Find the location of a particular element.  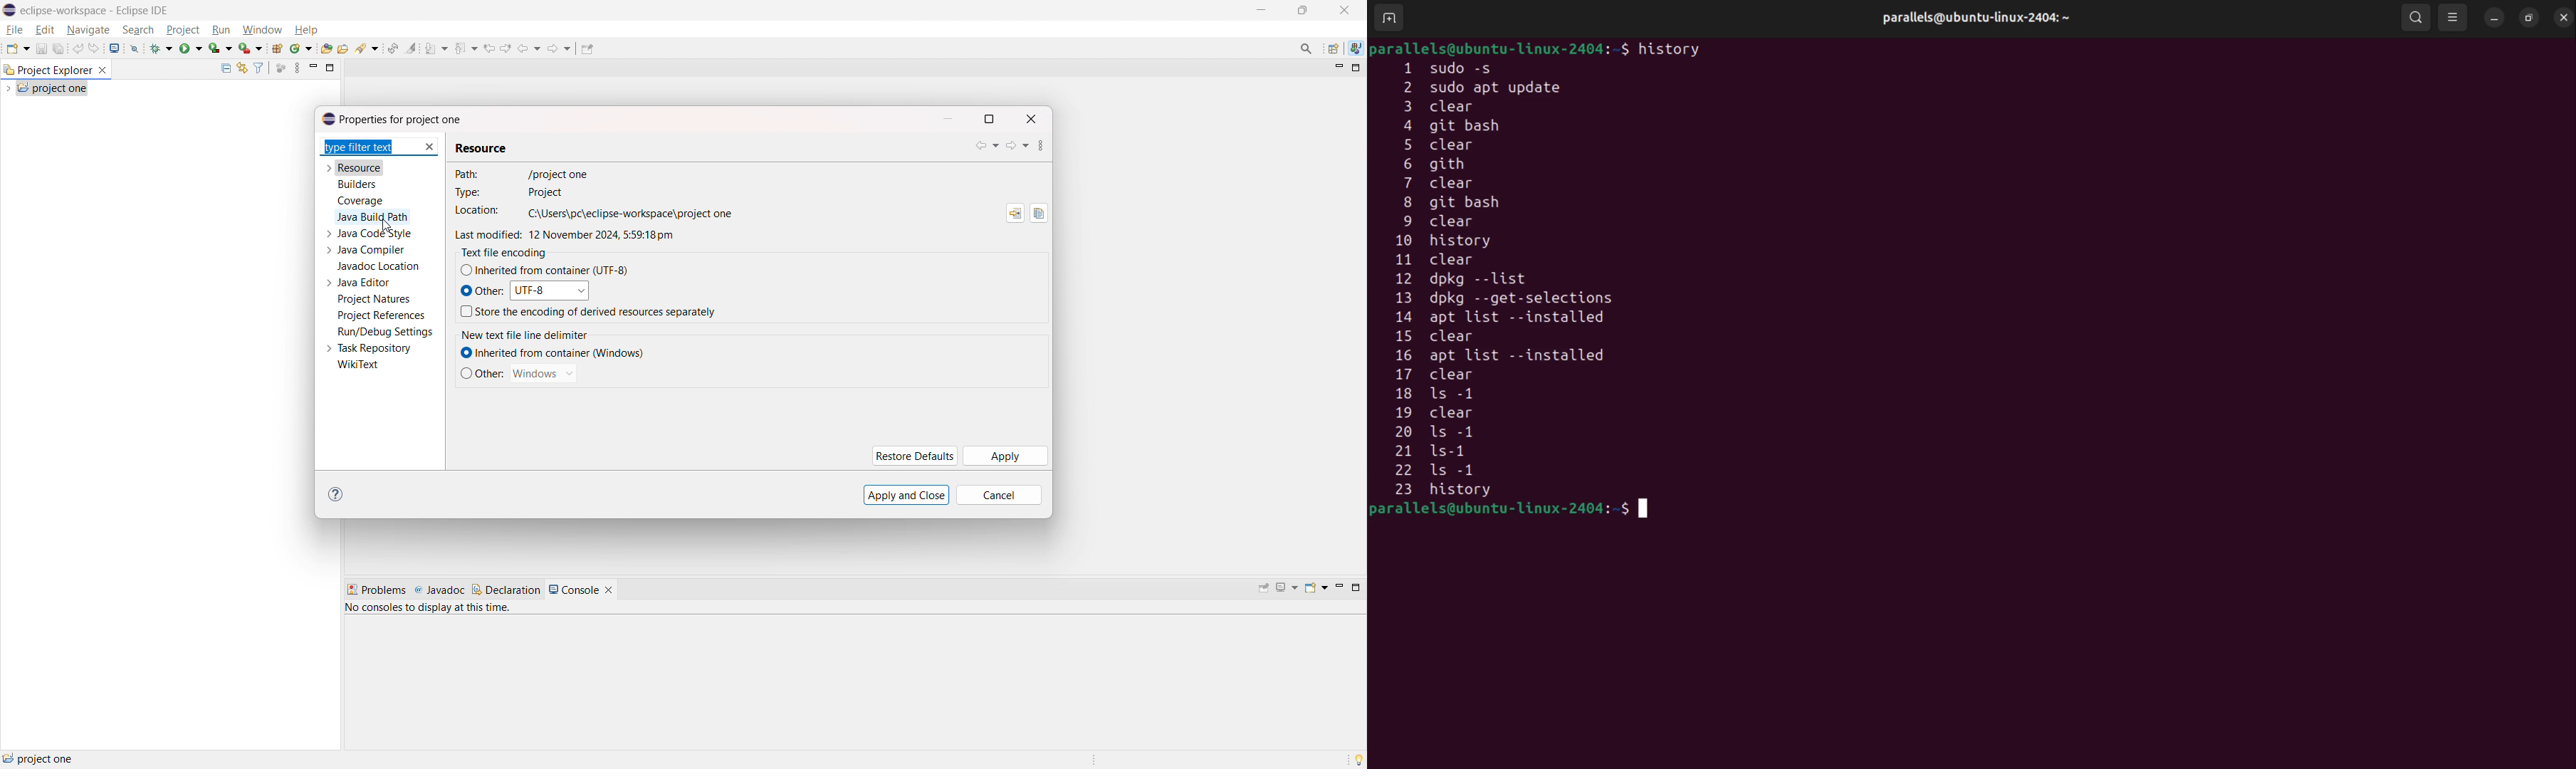

pin console is located at coordinates (1264, 589).